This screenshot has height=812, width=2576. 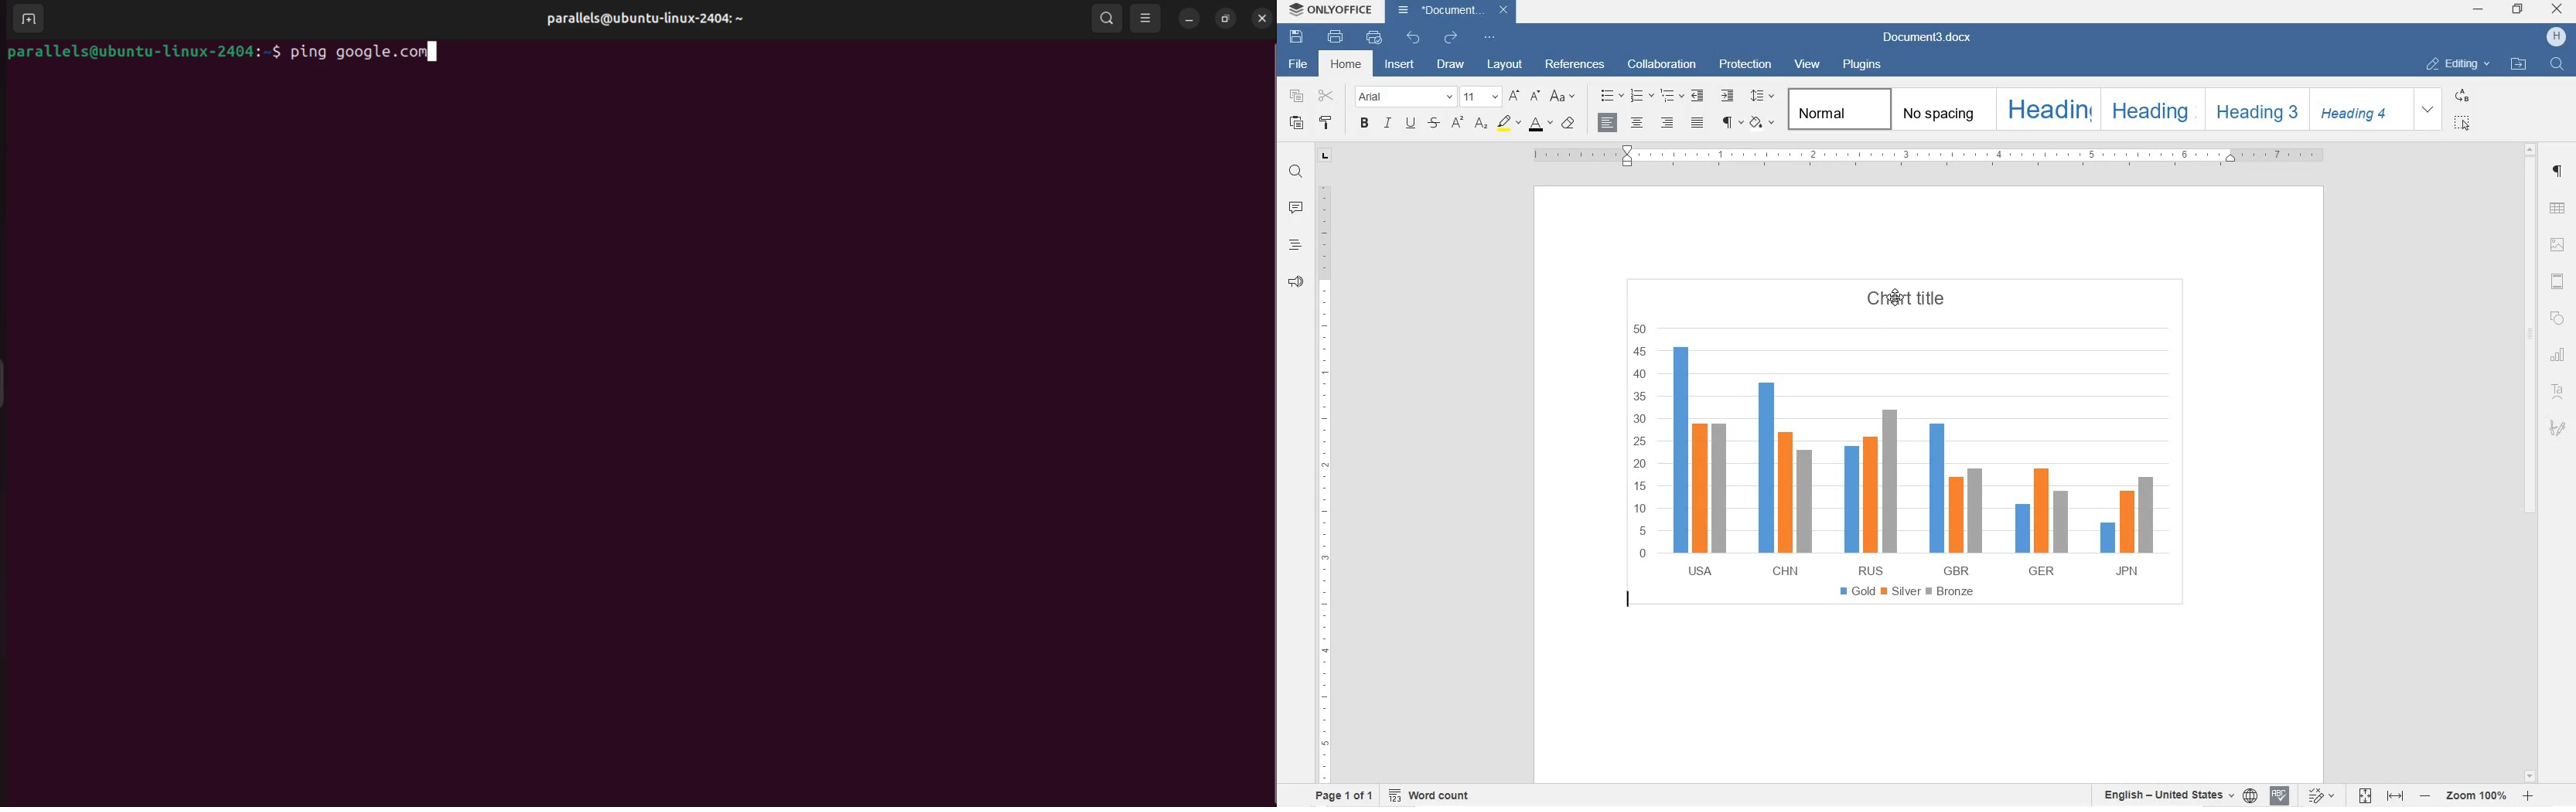 I want to click on REDO, so click(x=1452, y=37).